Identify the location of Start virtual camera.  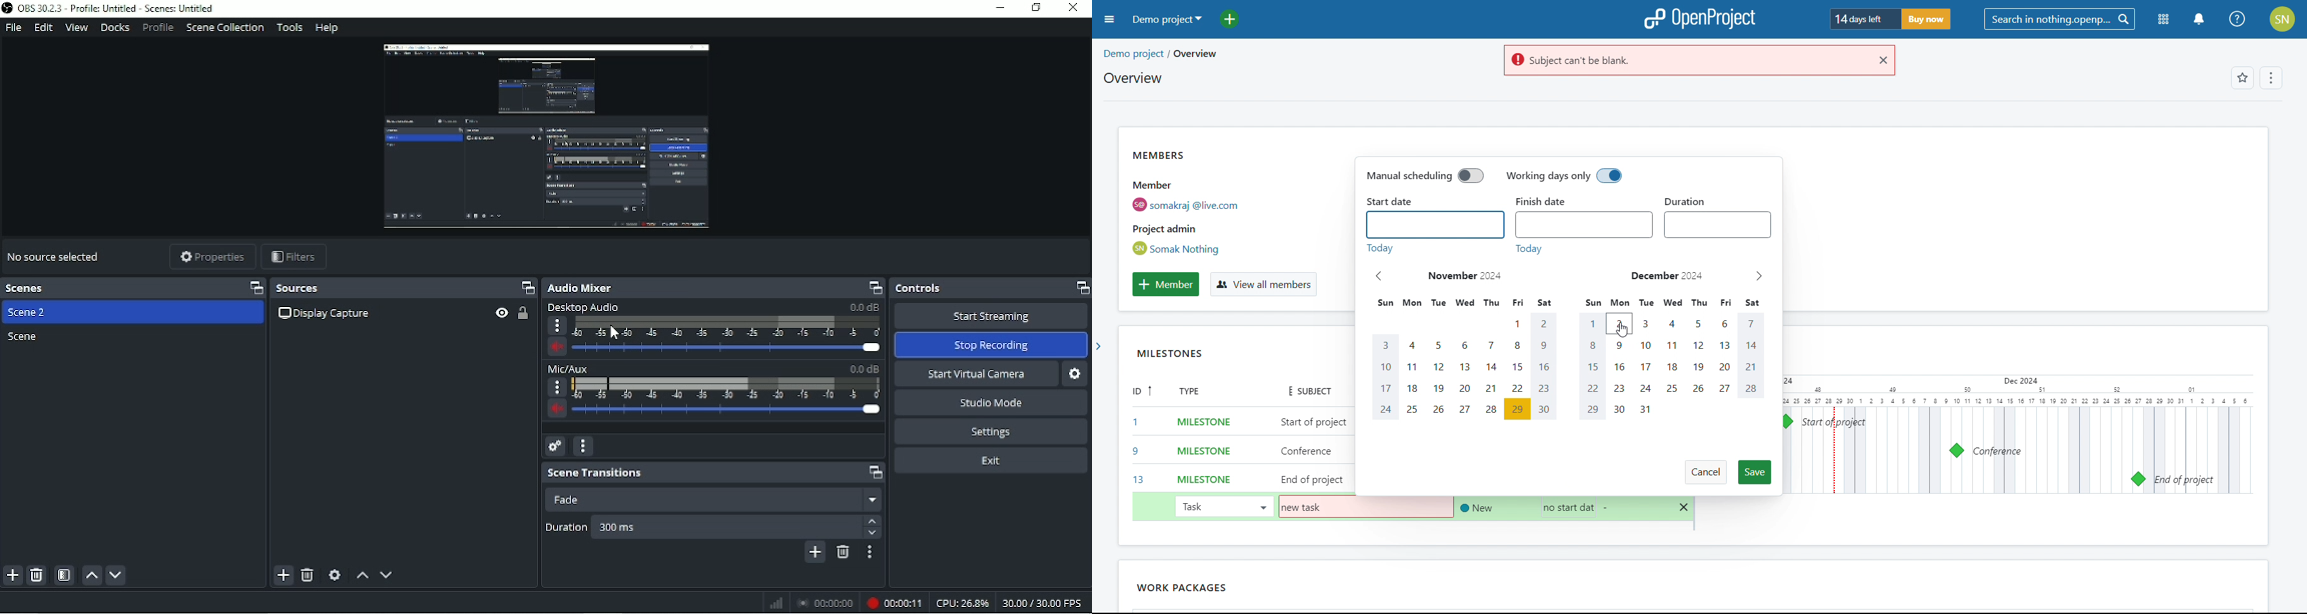
(975, 373).